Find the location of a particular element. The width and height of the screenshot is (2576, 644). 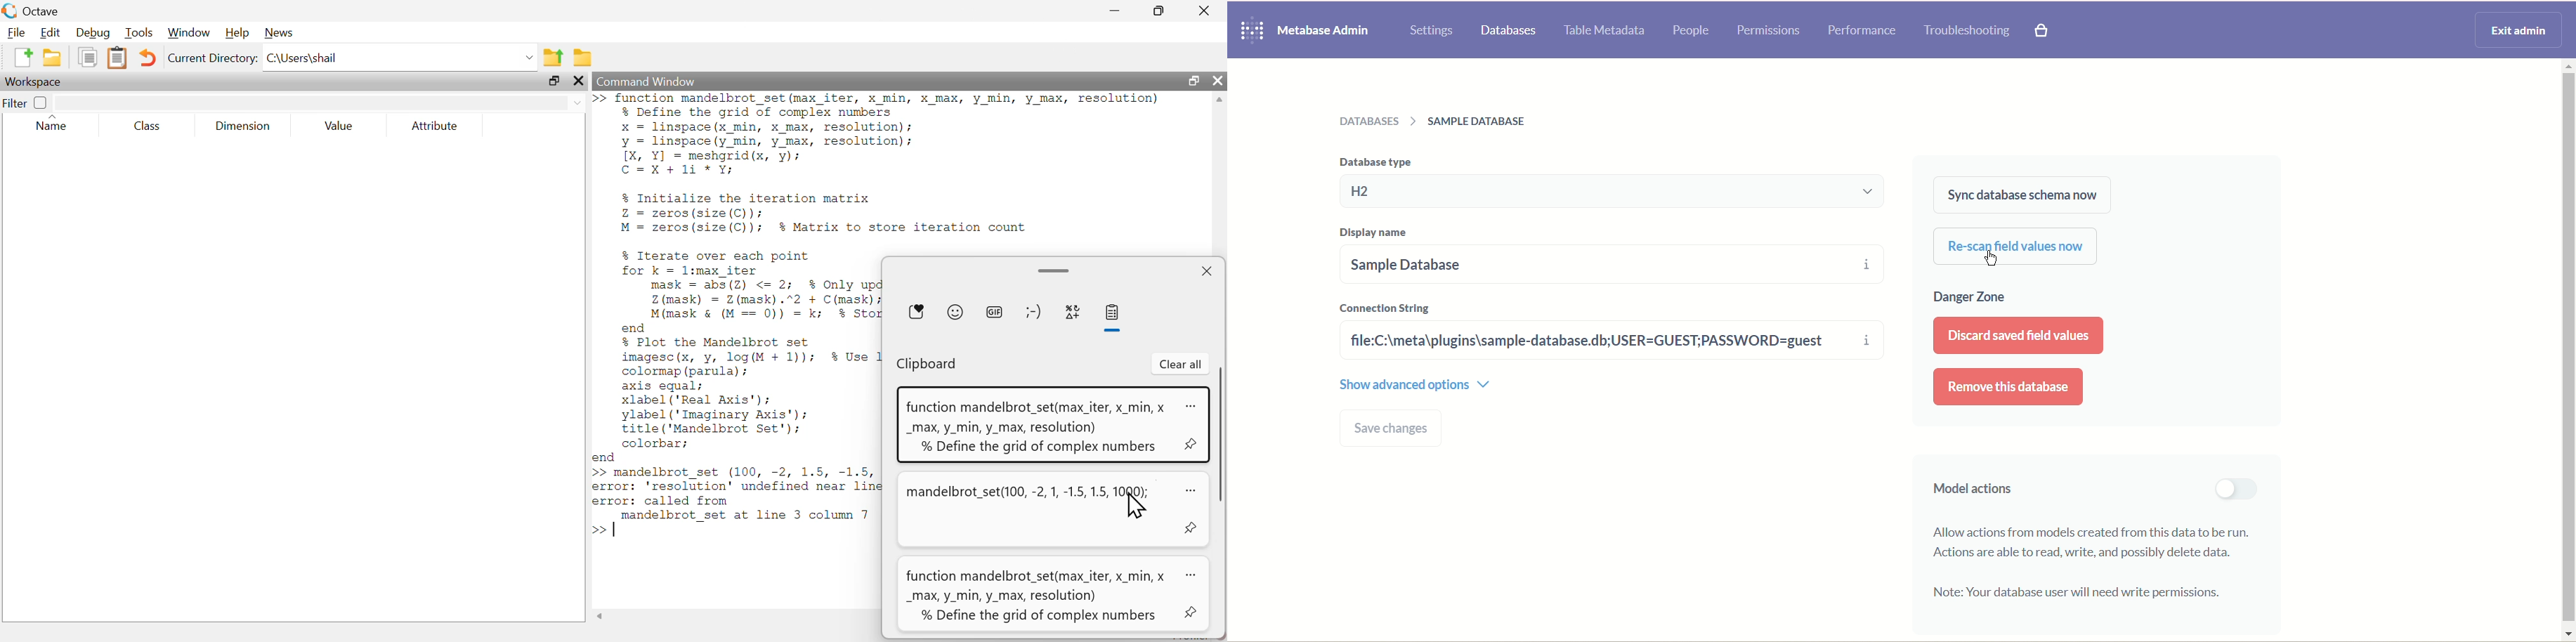

display name is located at coordinates (1378, 233).